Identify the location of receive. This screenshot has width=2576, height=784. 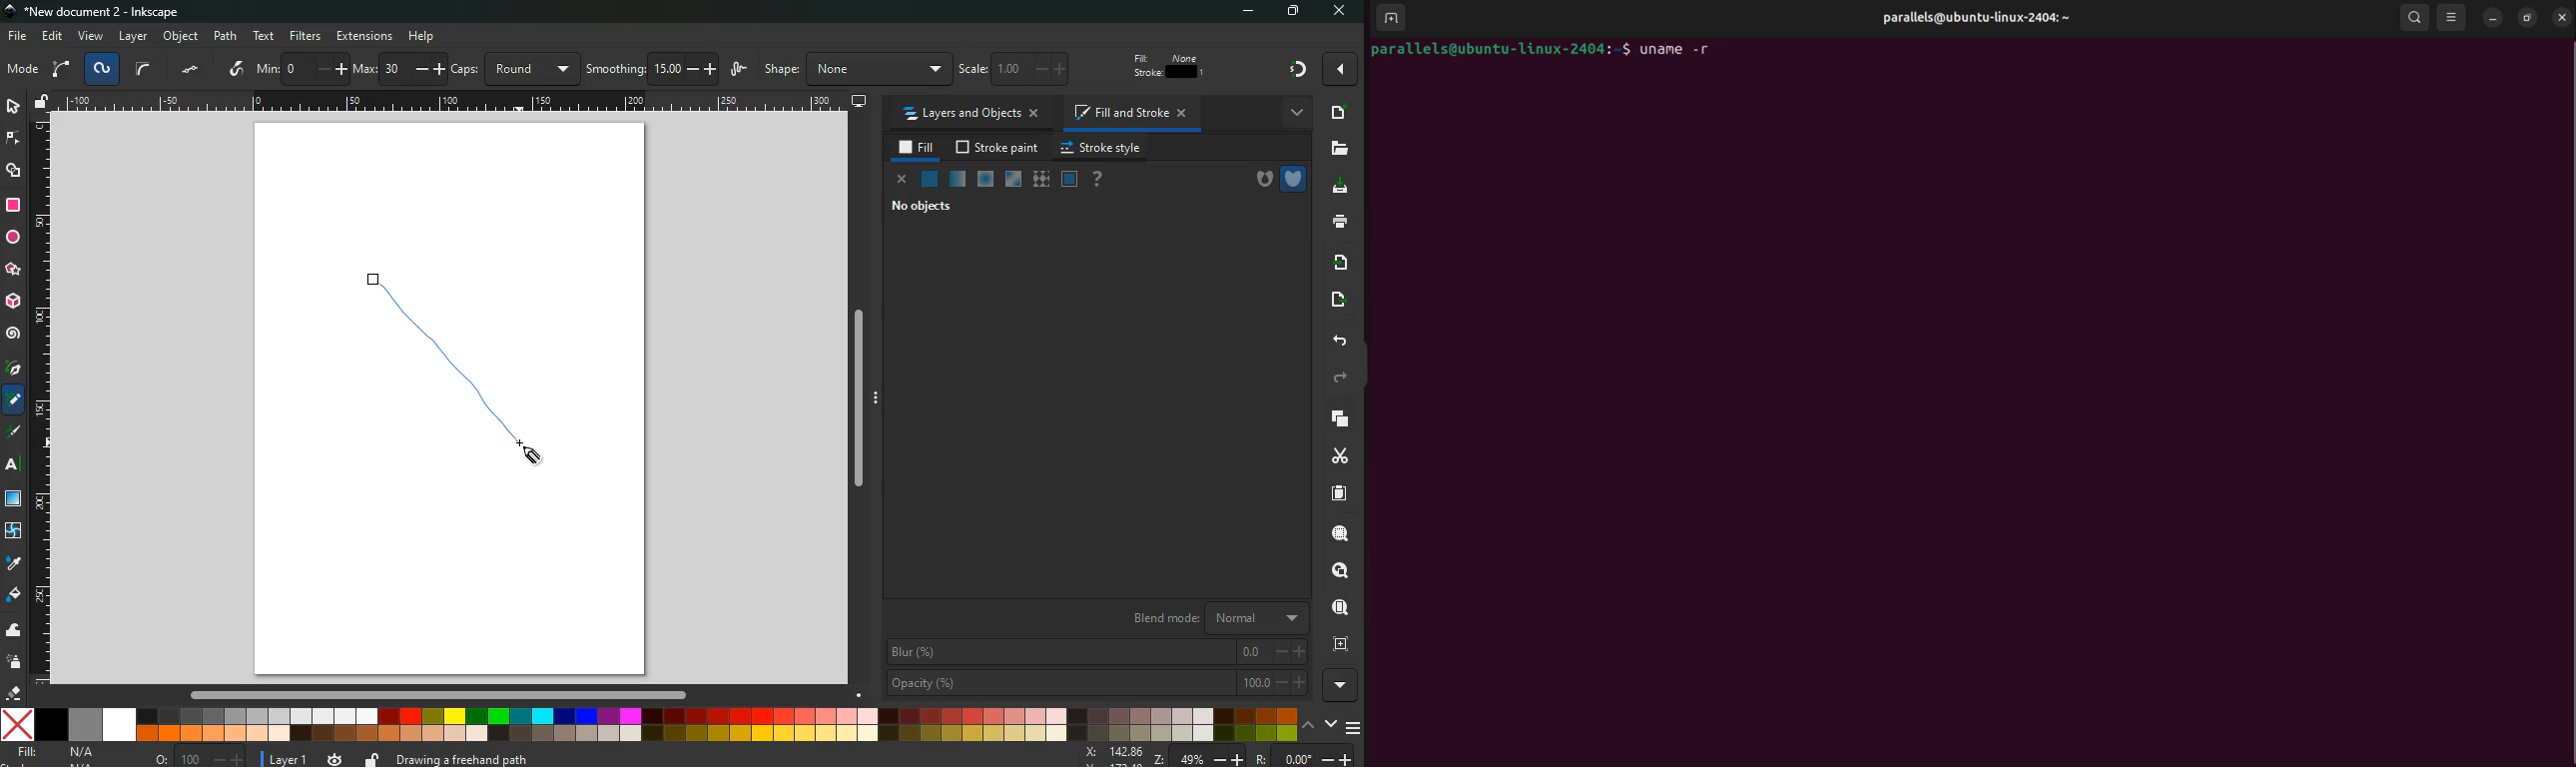
(1337, 261).